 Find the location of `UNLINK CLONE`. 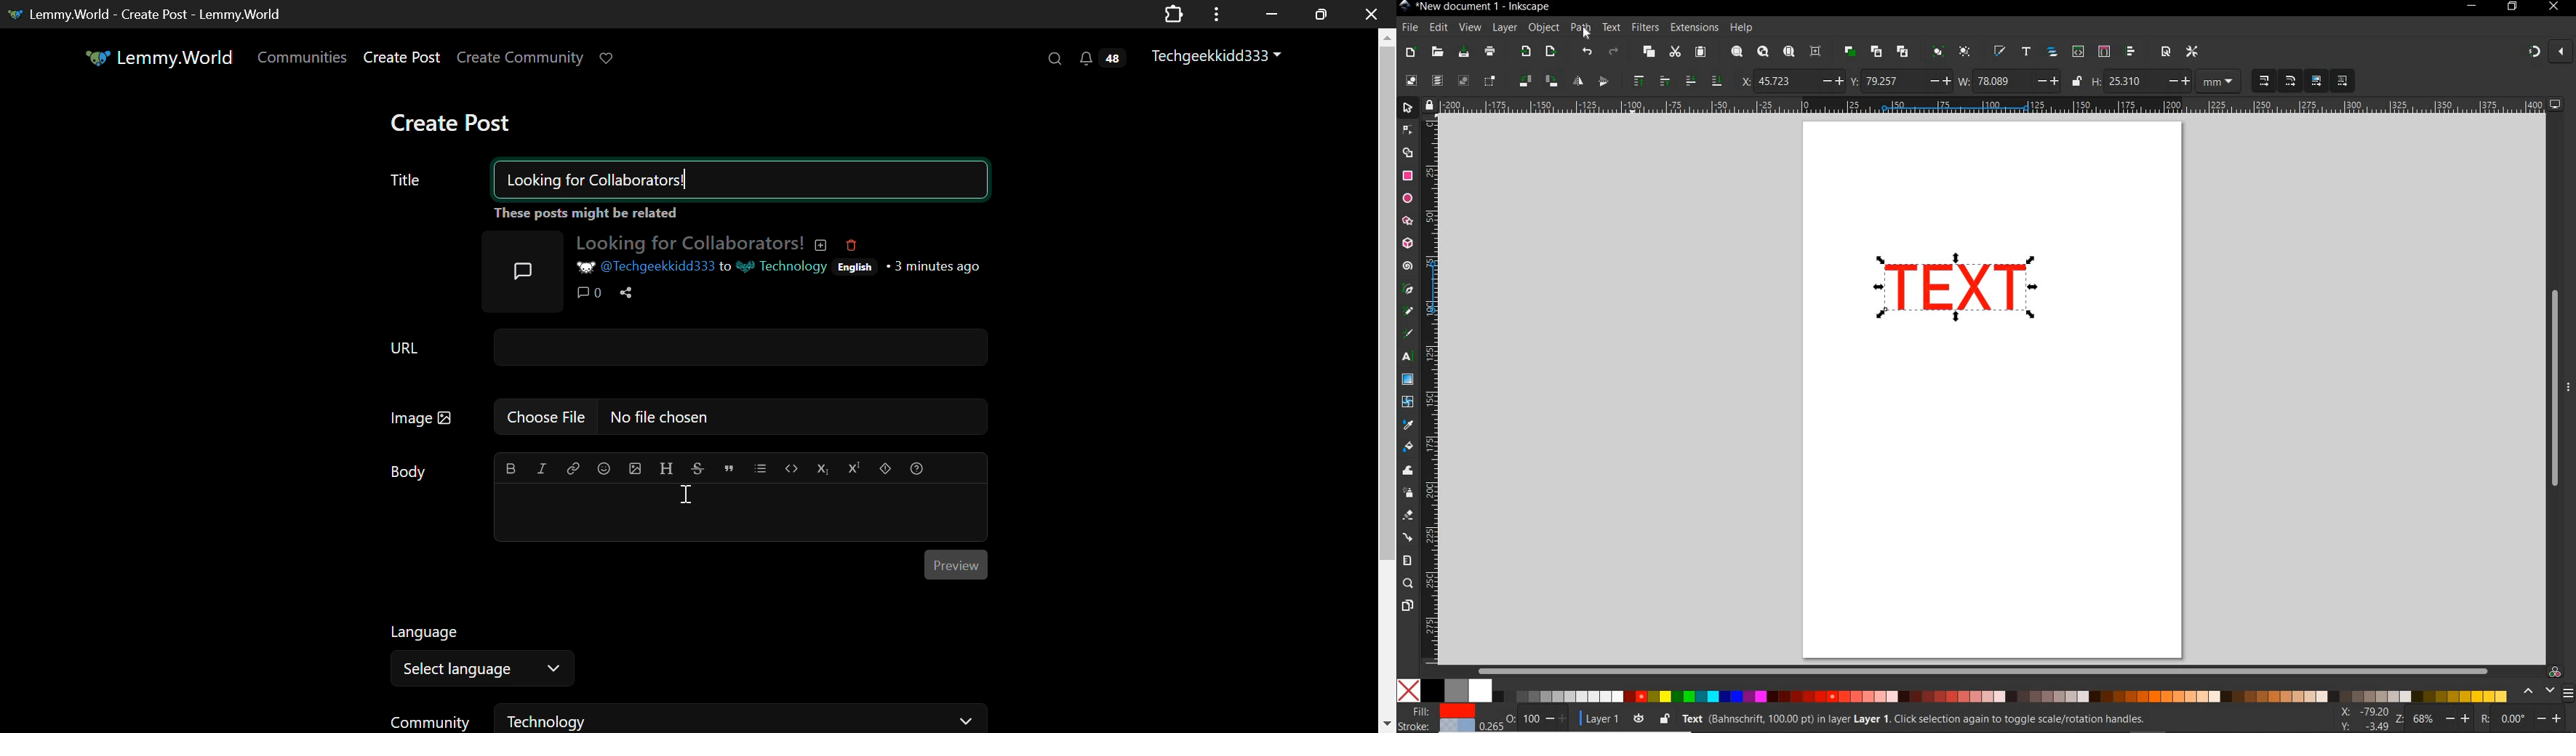

UNLINK CLONE is located at coordinates (1903, 53).